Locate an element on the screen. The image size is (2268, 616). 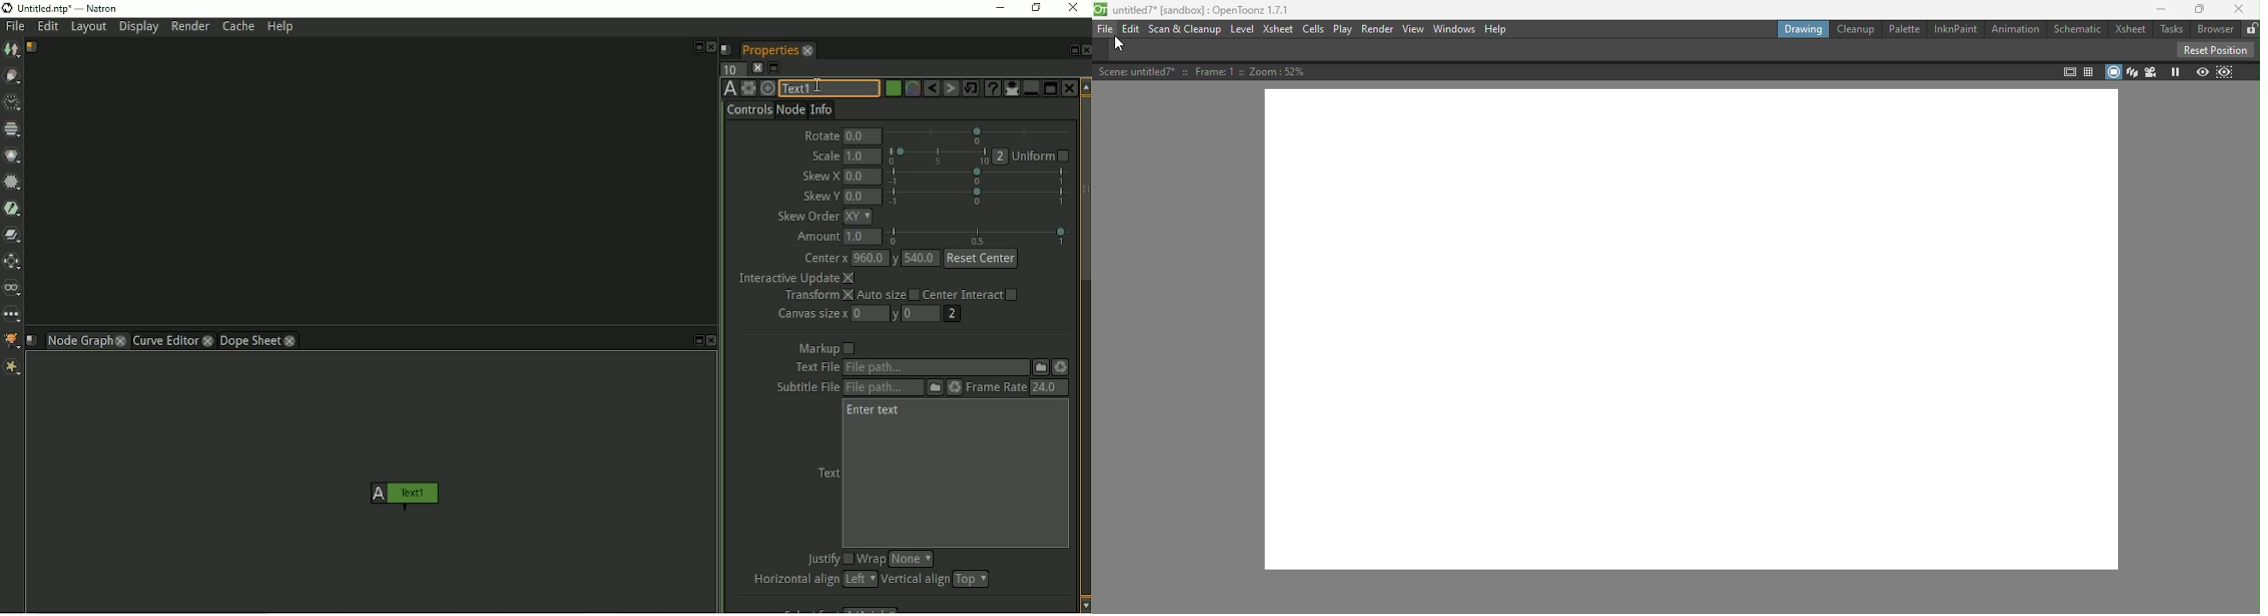
Help is located at coordinates (282, 28).